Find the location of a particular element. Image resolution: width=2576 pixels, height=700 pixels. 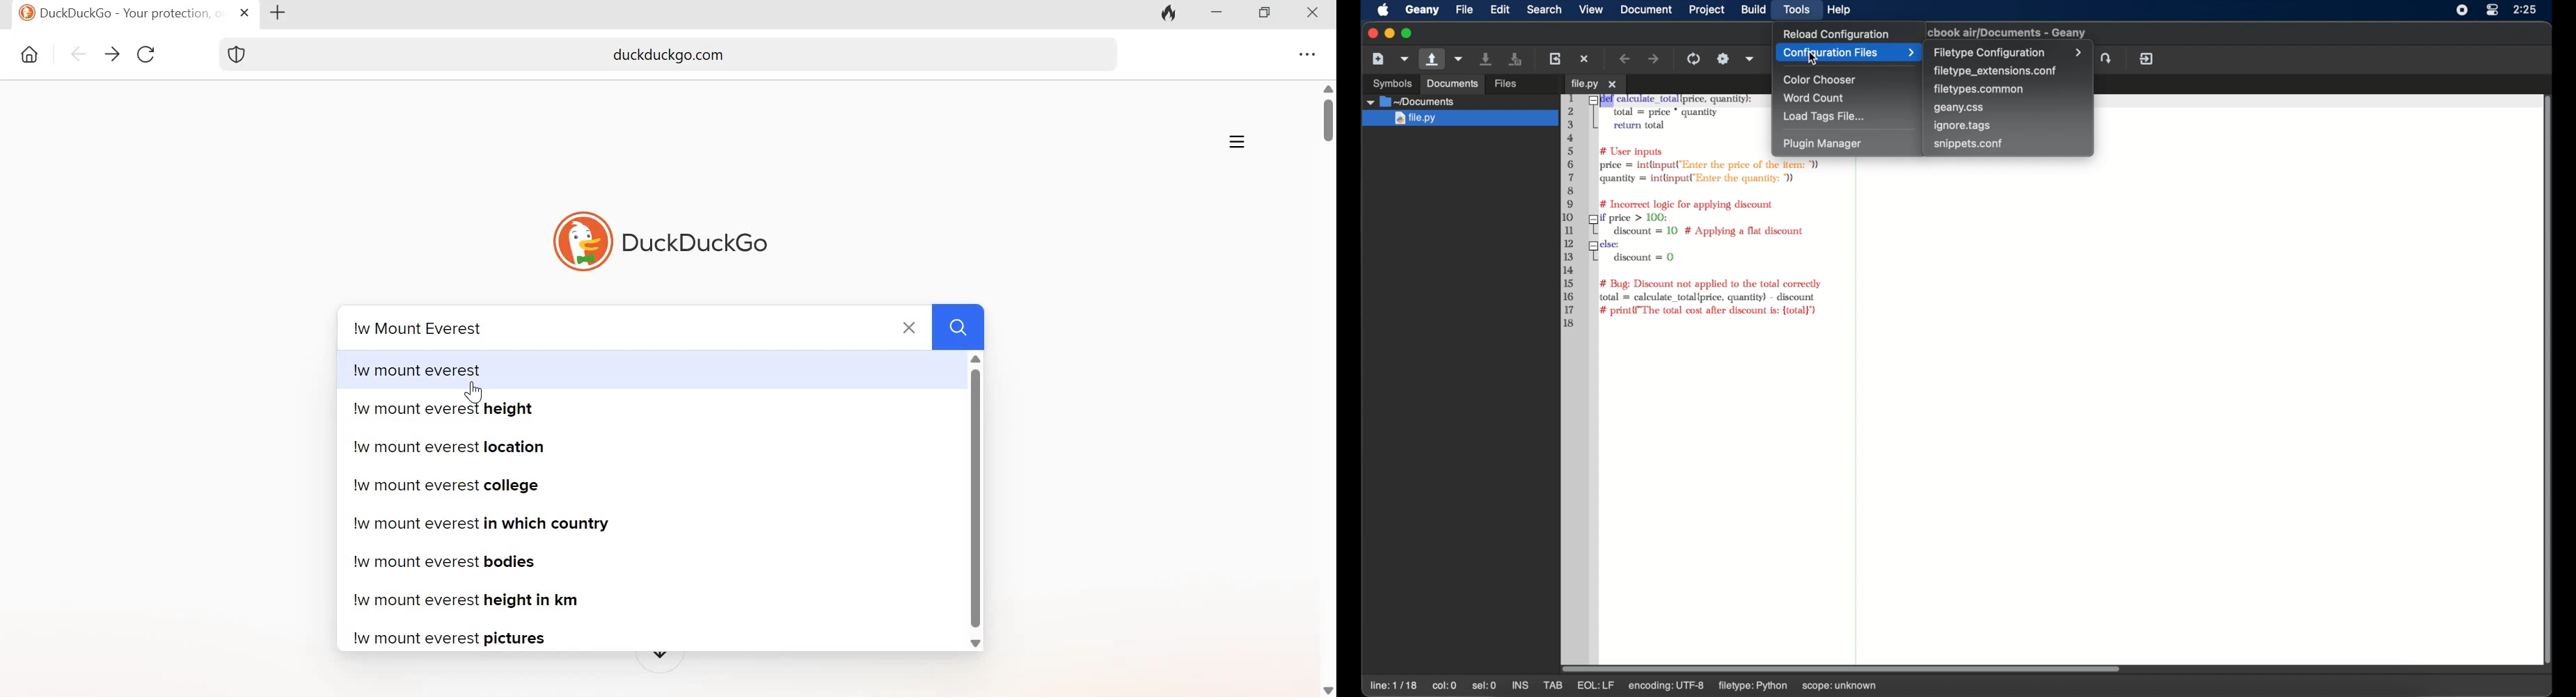

search is located at coordinates (1544, 9).